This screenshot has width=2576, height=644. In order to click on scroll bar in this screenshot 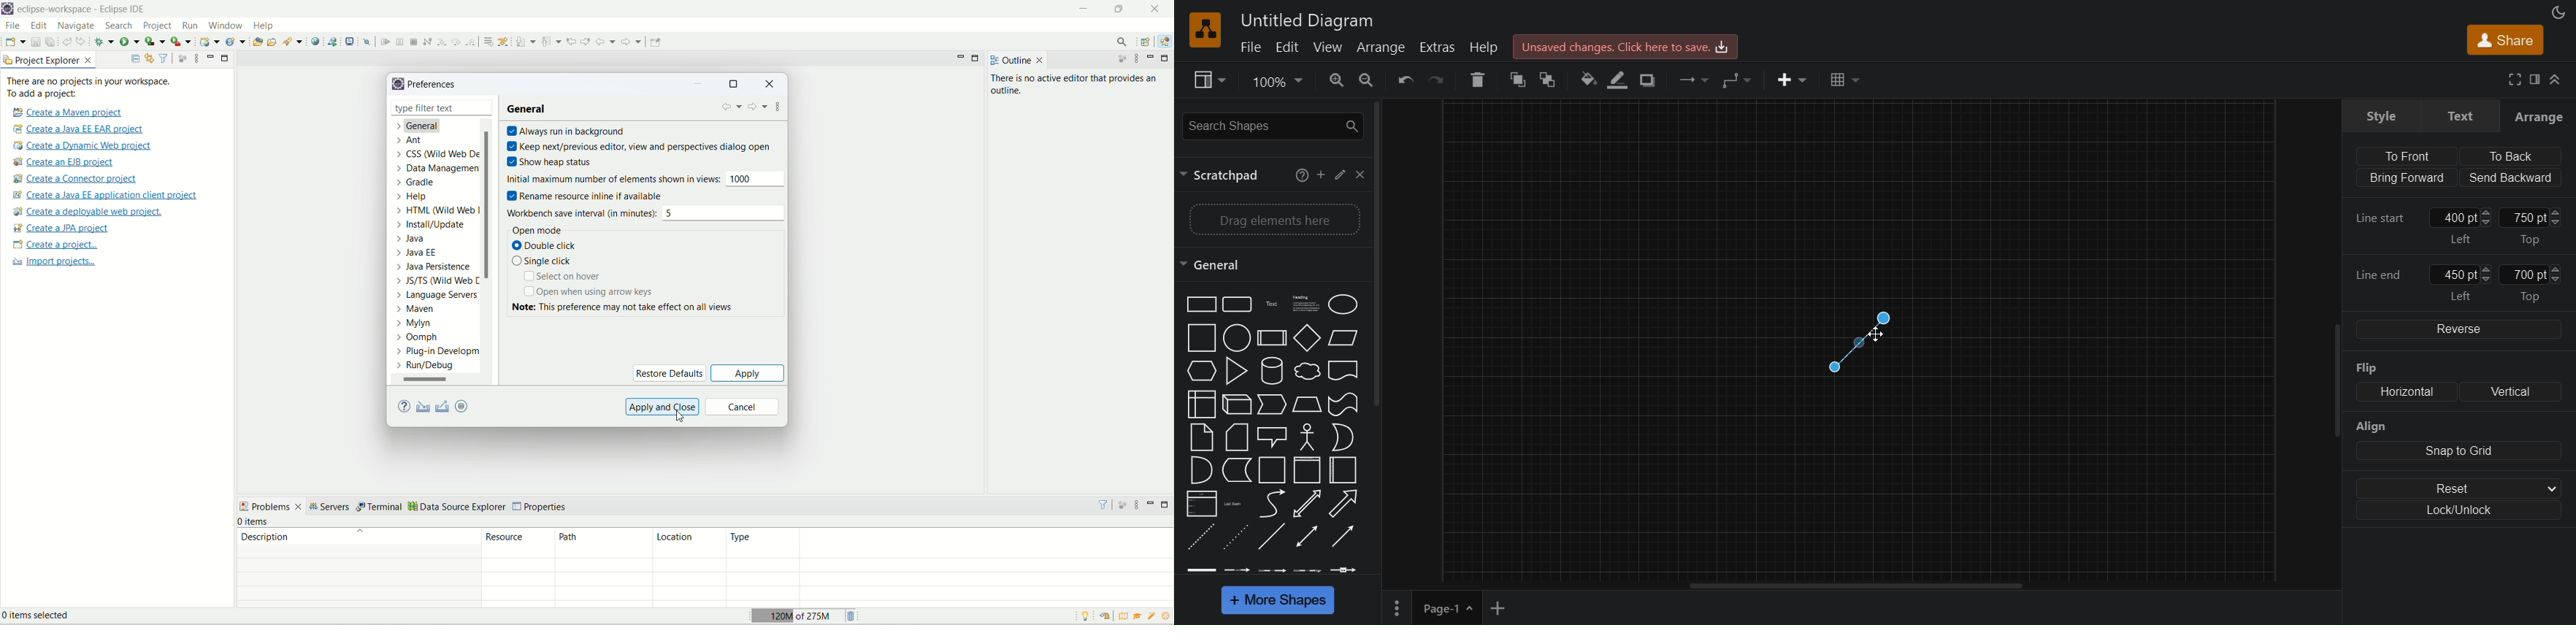, I will do `click(2330, 389)`.